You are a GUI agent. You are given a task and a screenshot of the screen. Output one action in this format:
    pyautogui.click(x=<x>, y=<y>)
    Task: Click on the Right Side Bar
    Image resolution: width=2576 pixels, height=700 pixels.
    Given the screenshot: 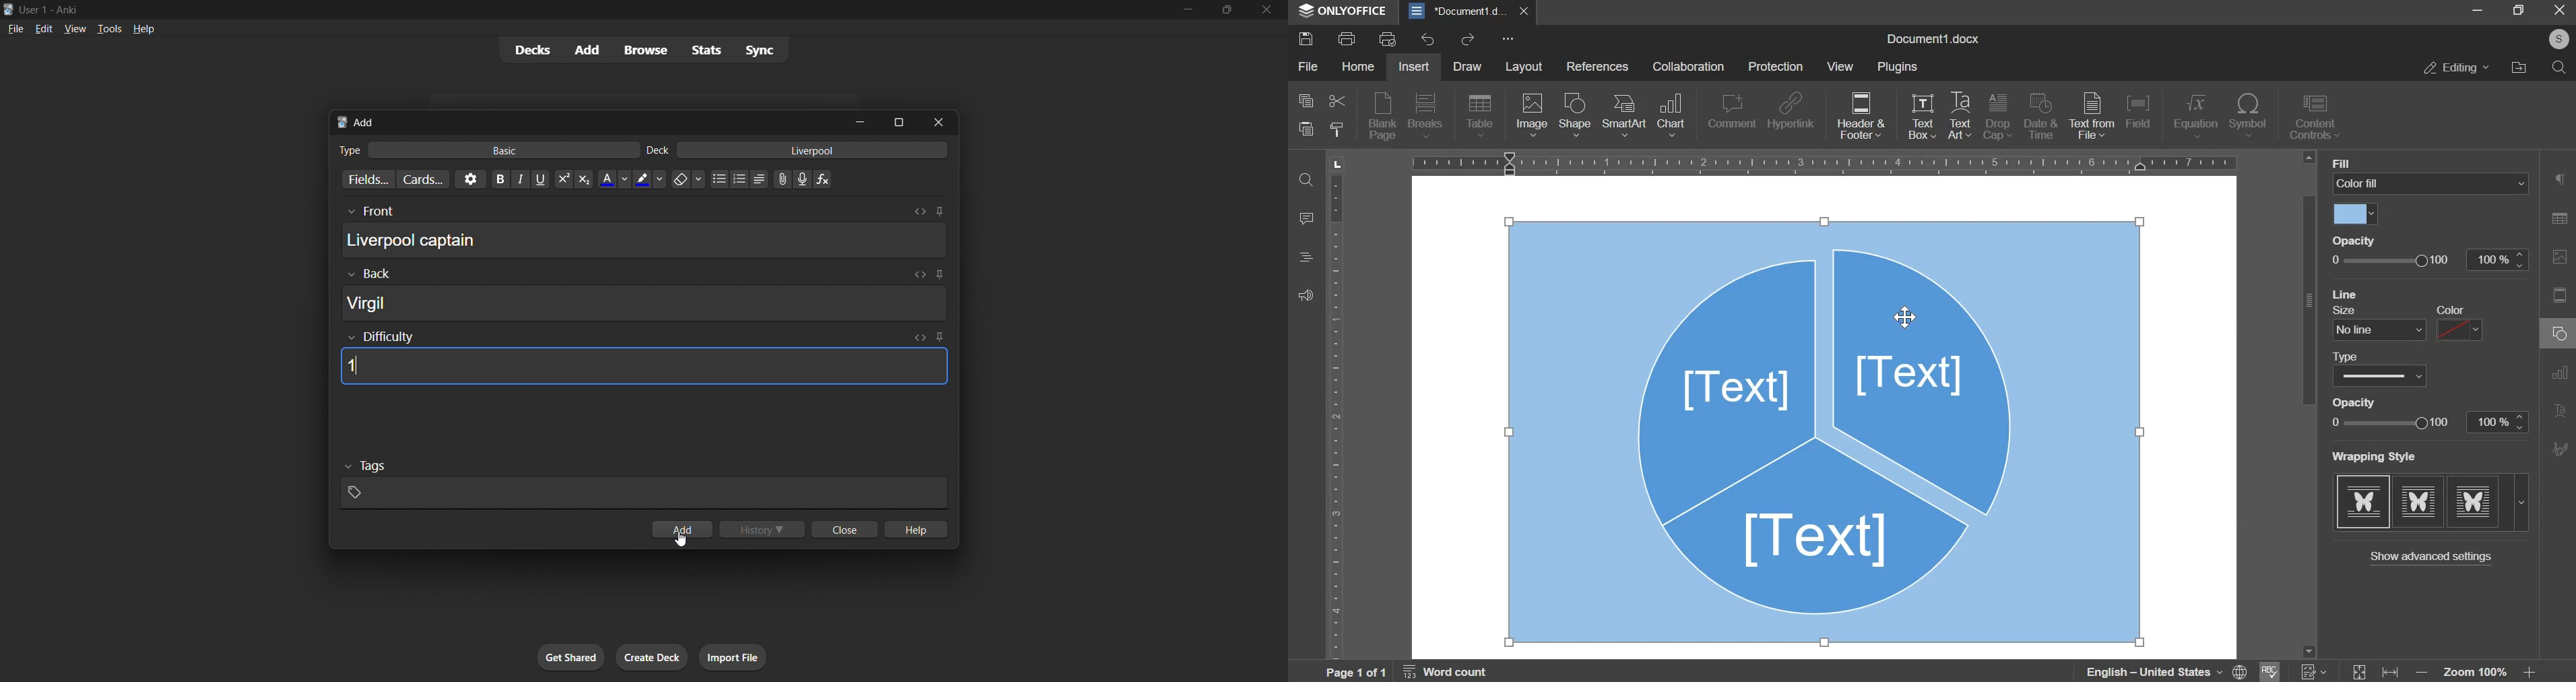 What is the action you would take?
    pyautogui.click(x=2558, y=321)
    